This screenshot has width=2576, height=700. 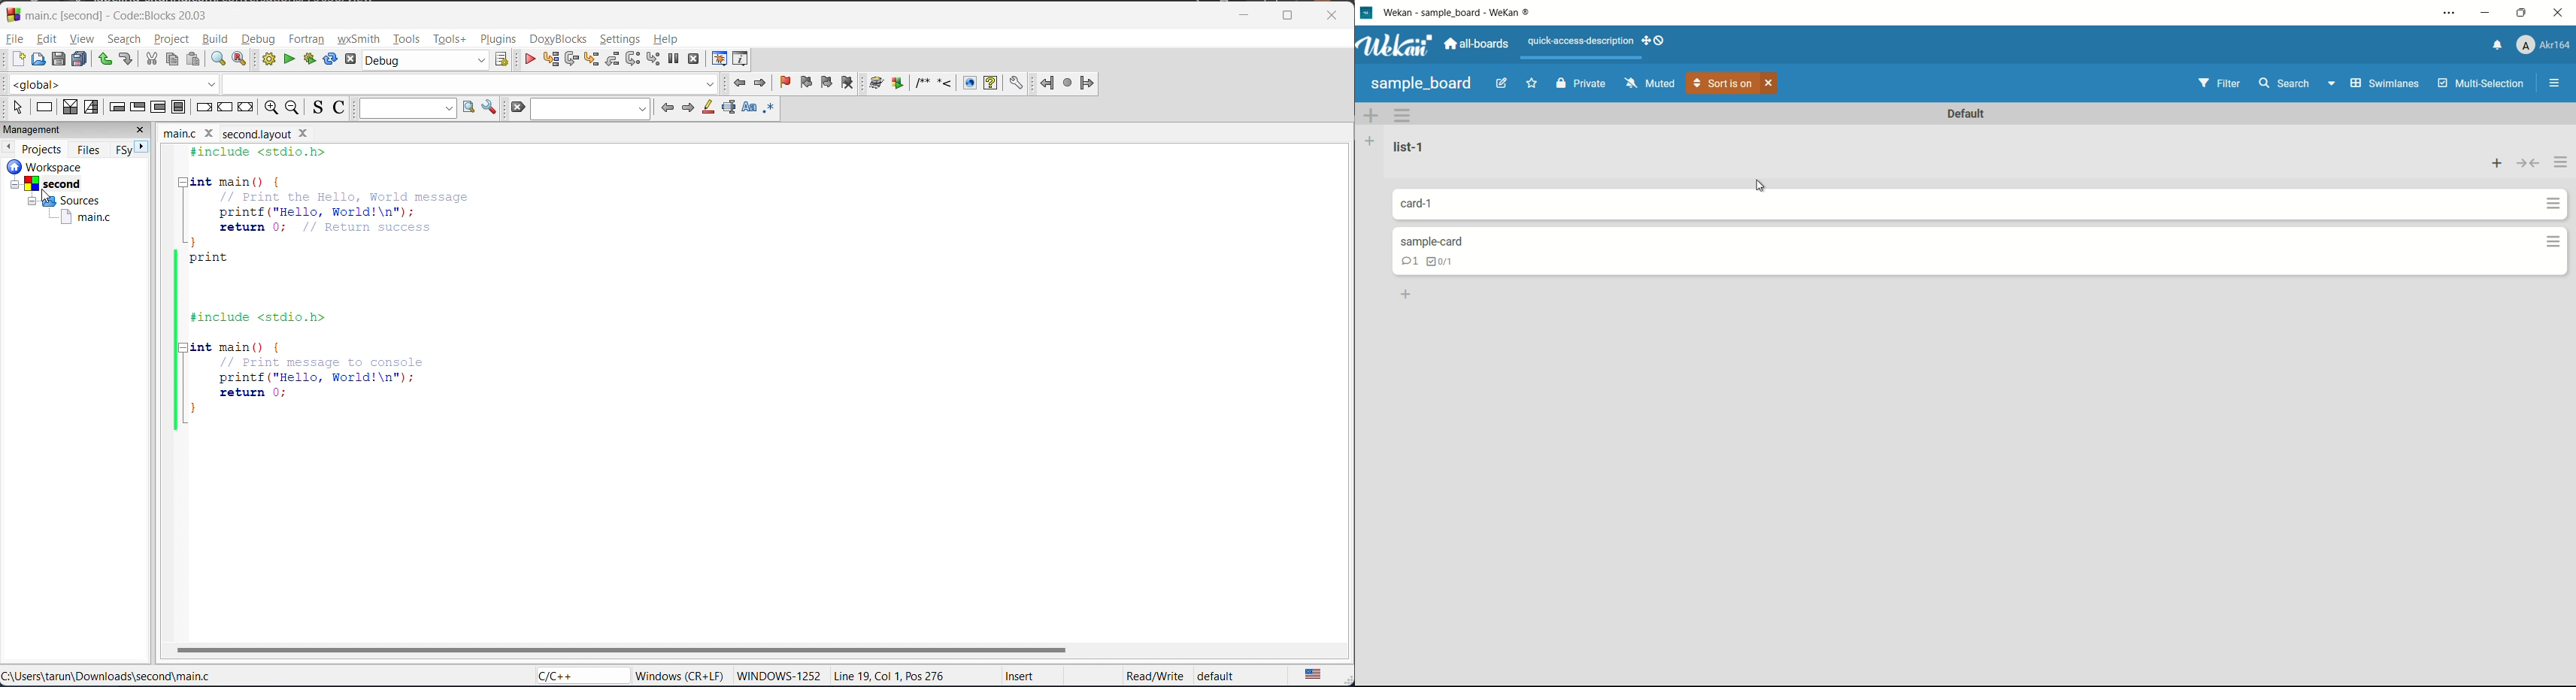 What do you see at coordinates (782, 82) in the screenshot?
I see `toggle bookmark` at bounding box center [782, 82].